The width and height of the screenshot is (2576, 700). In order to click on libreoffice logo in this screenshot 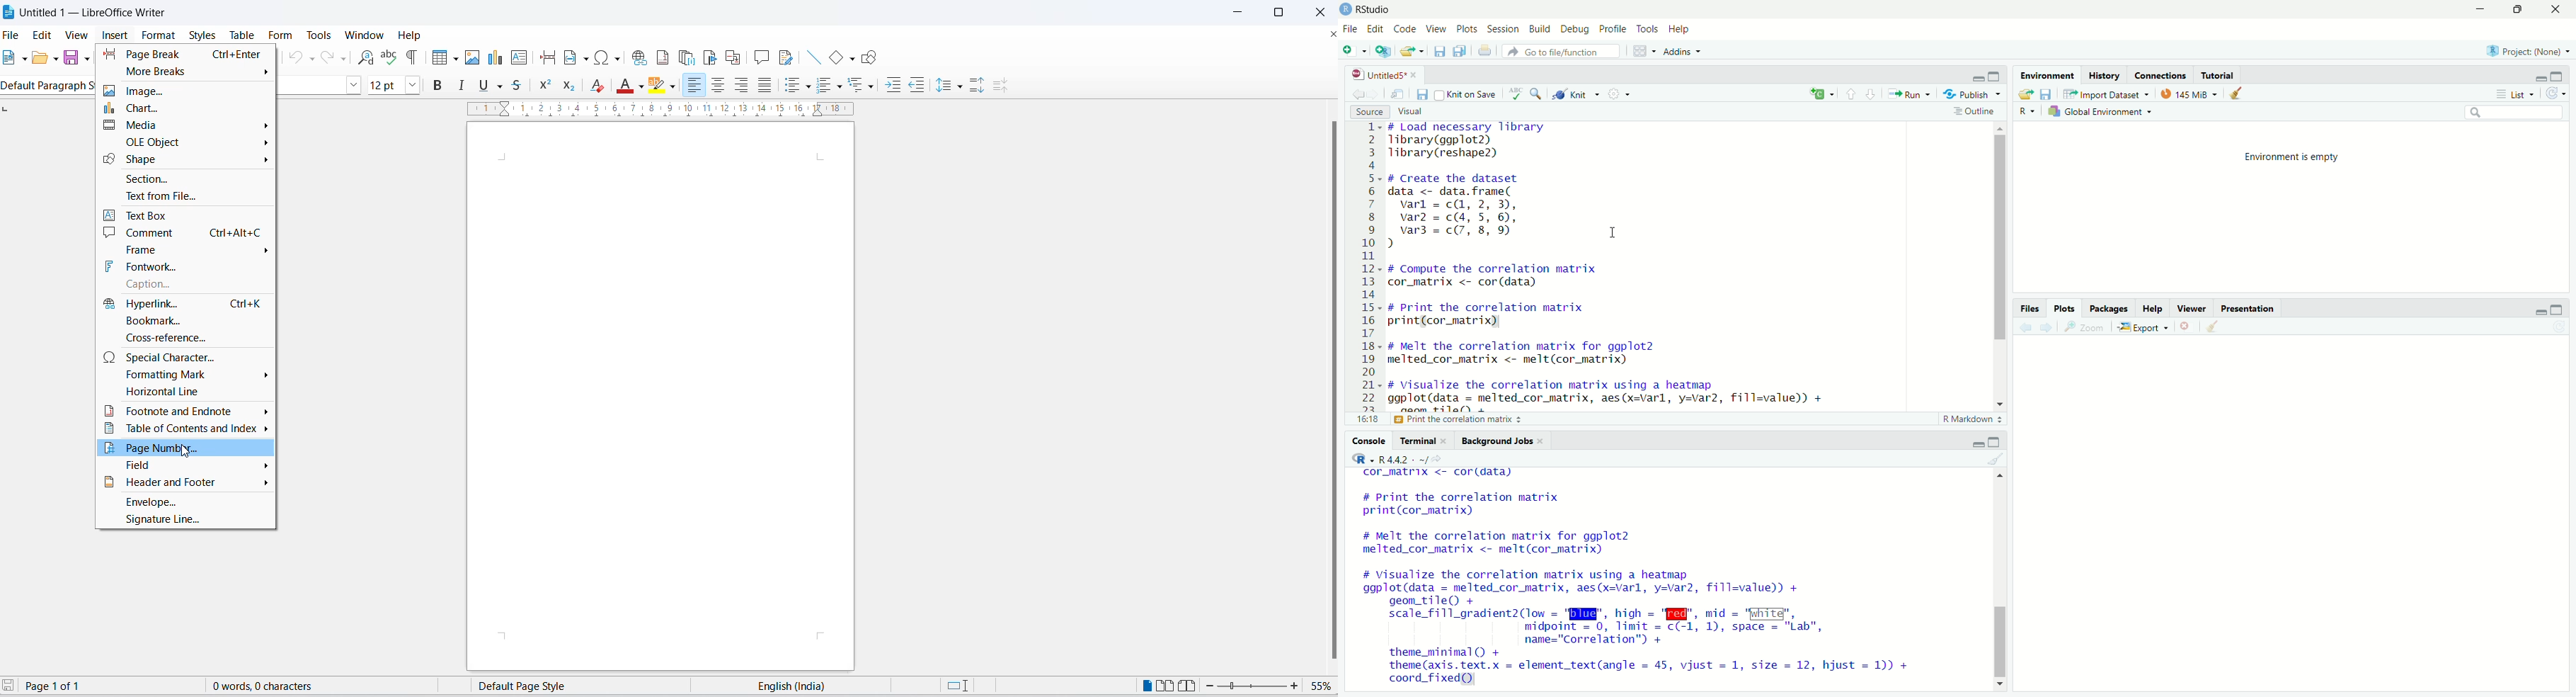, I will do `click(8, 11)`.